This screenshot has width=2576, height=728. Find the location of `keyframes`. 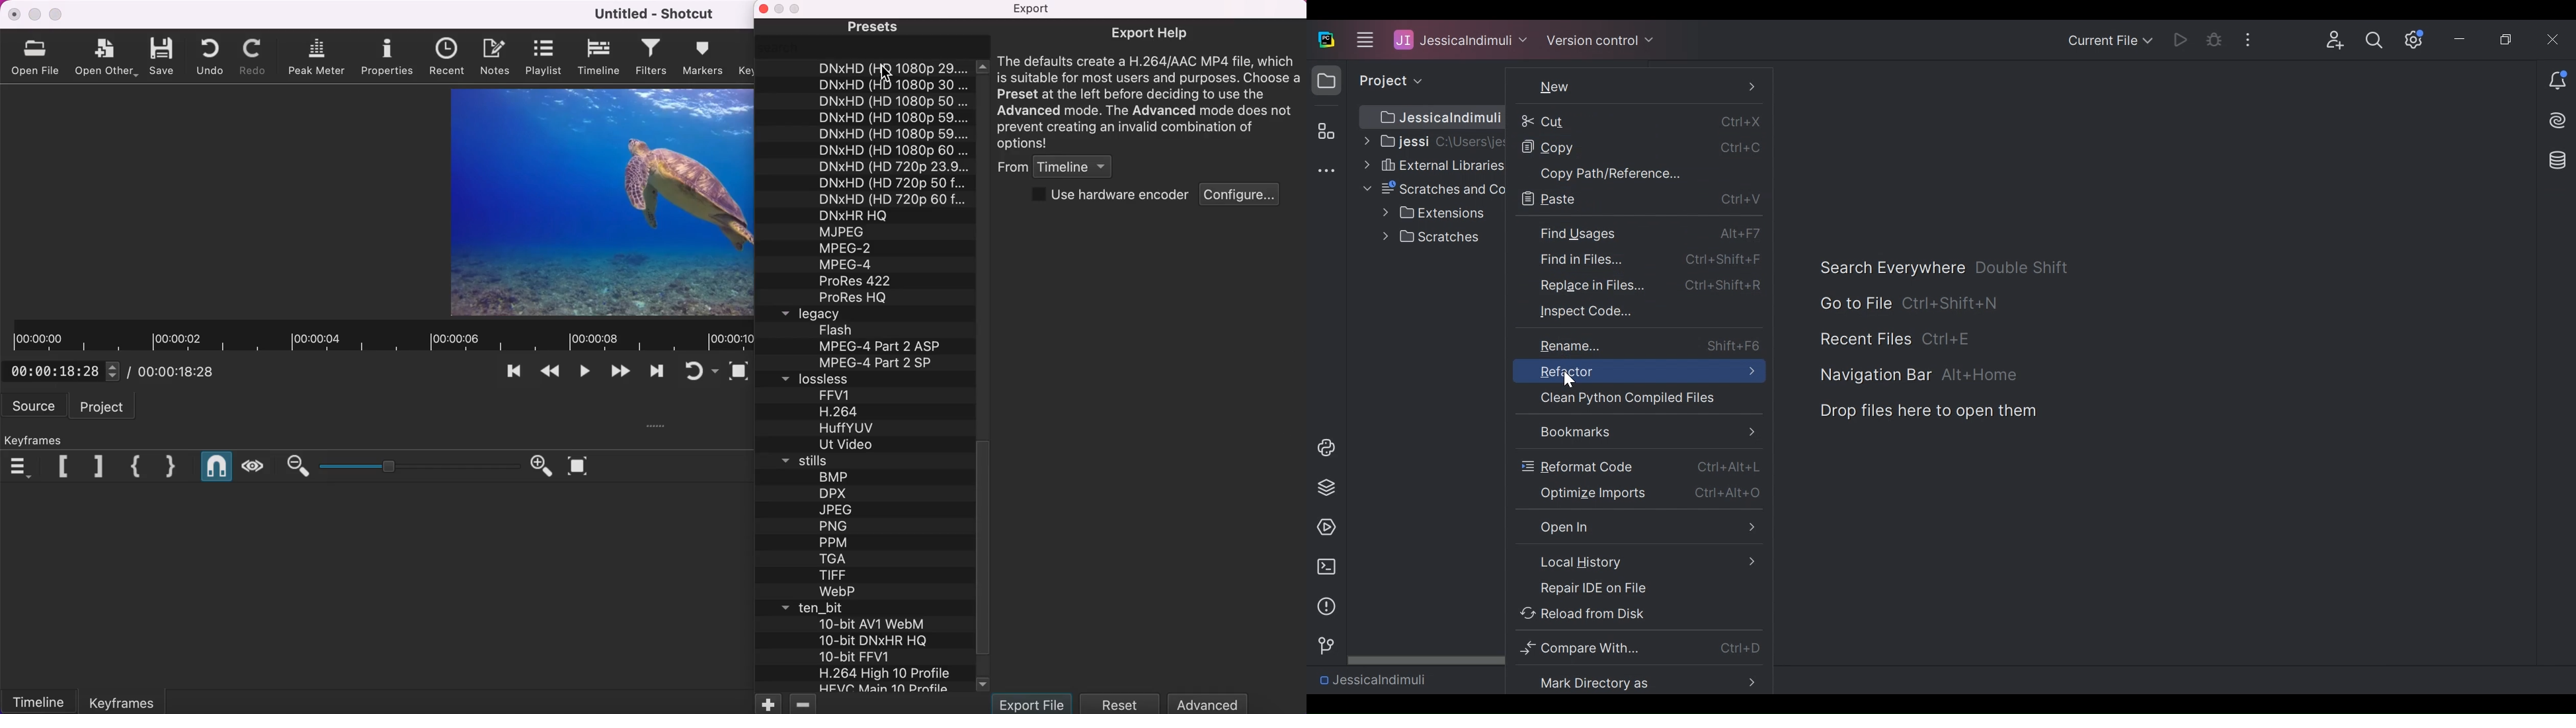

keyframes is located at coordinates (746, 58).